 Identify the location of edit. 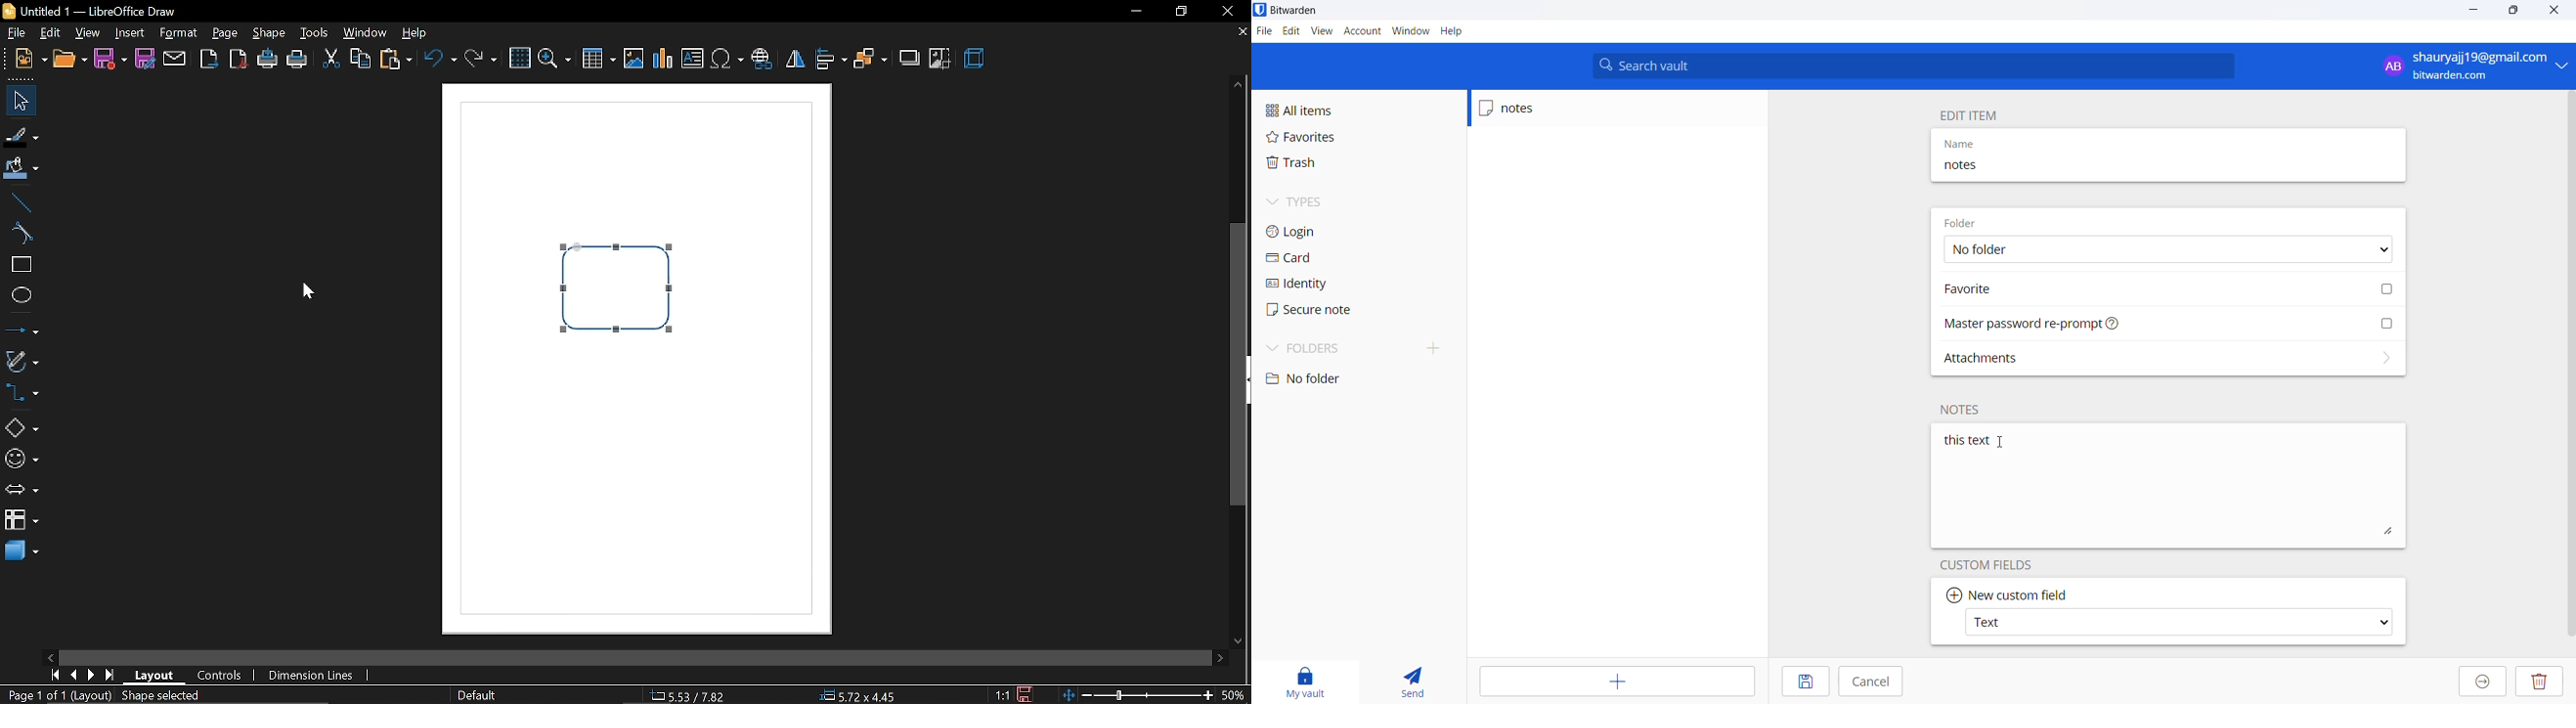
(53, 32).